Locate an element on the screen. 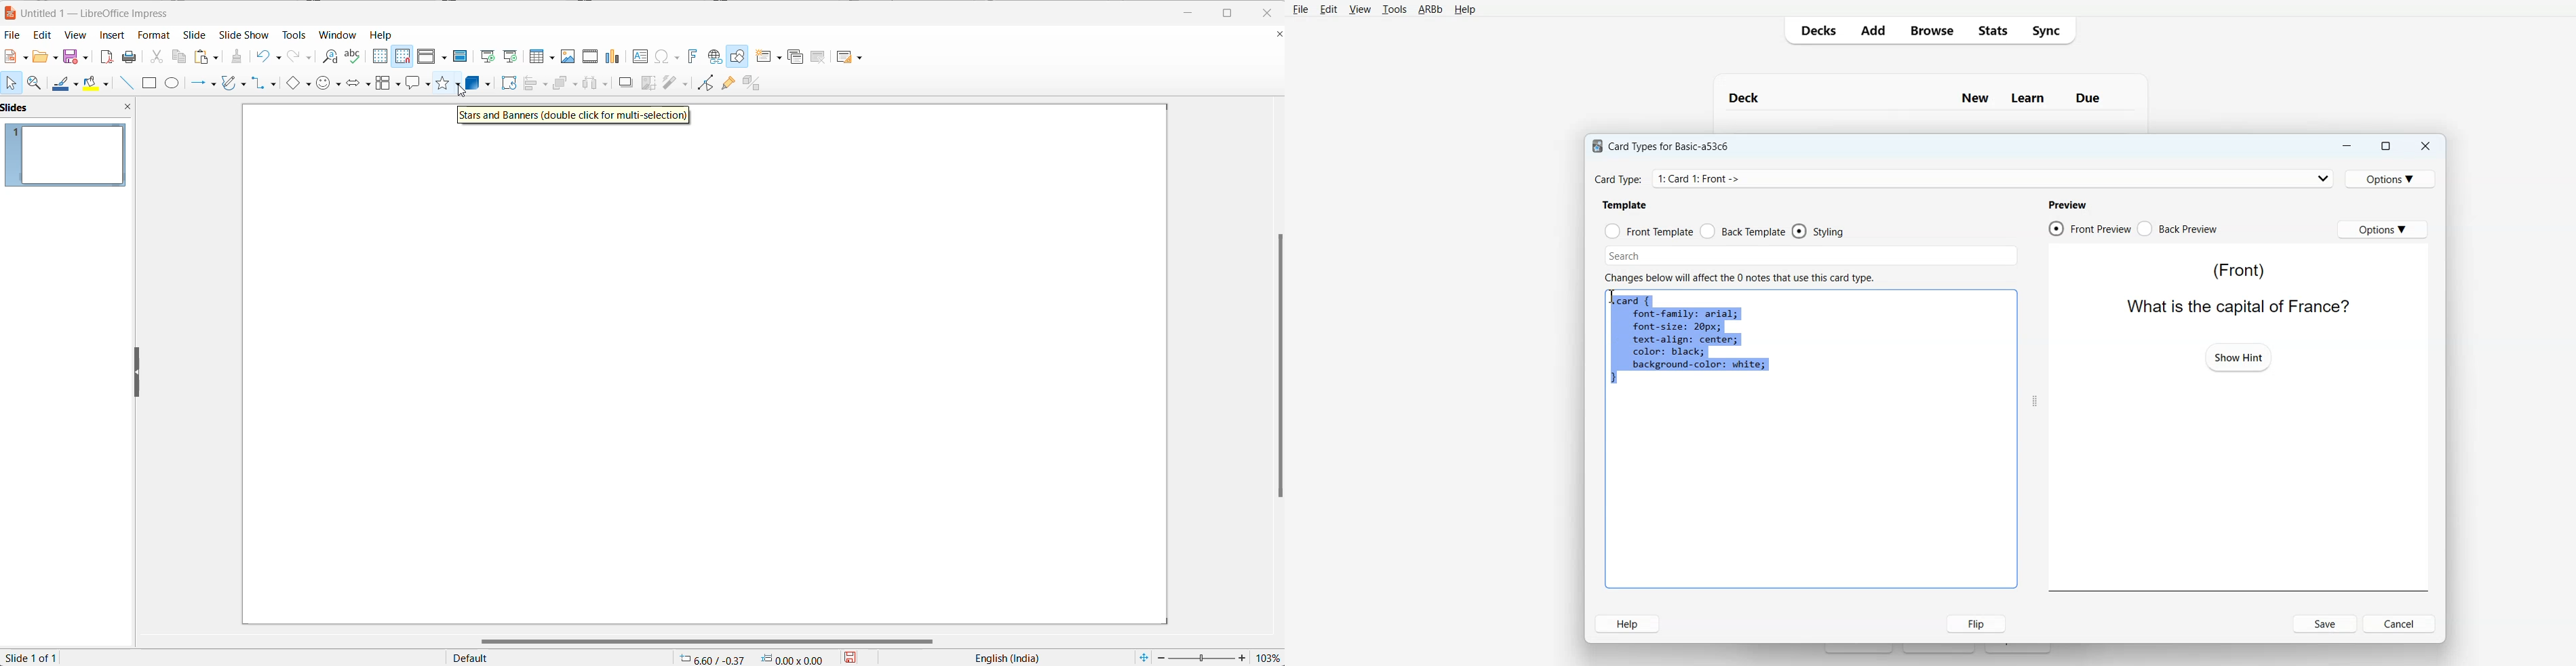 This screenshot has width=2576, height=672. slide 1 of 1 is located at coordinates (39, 657).